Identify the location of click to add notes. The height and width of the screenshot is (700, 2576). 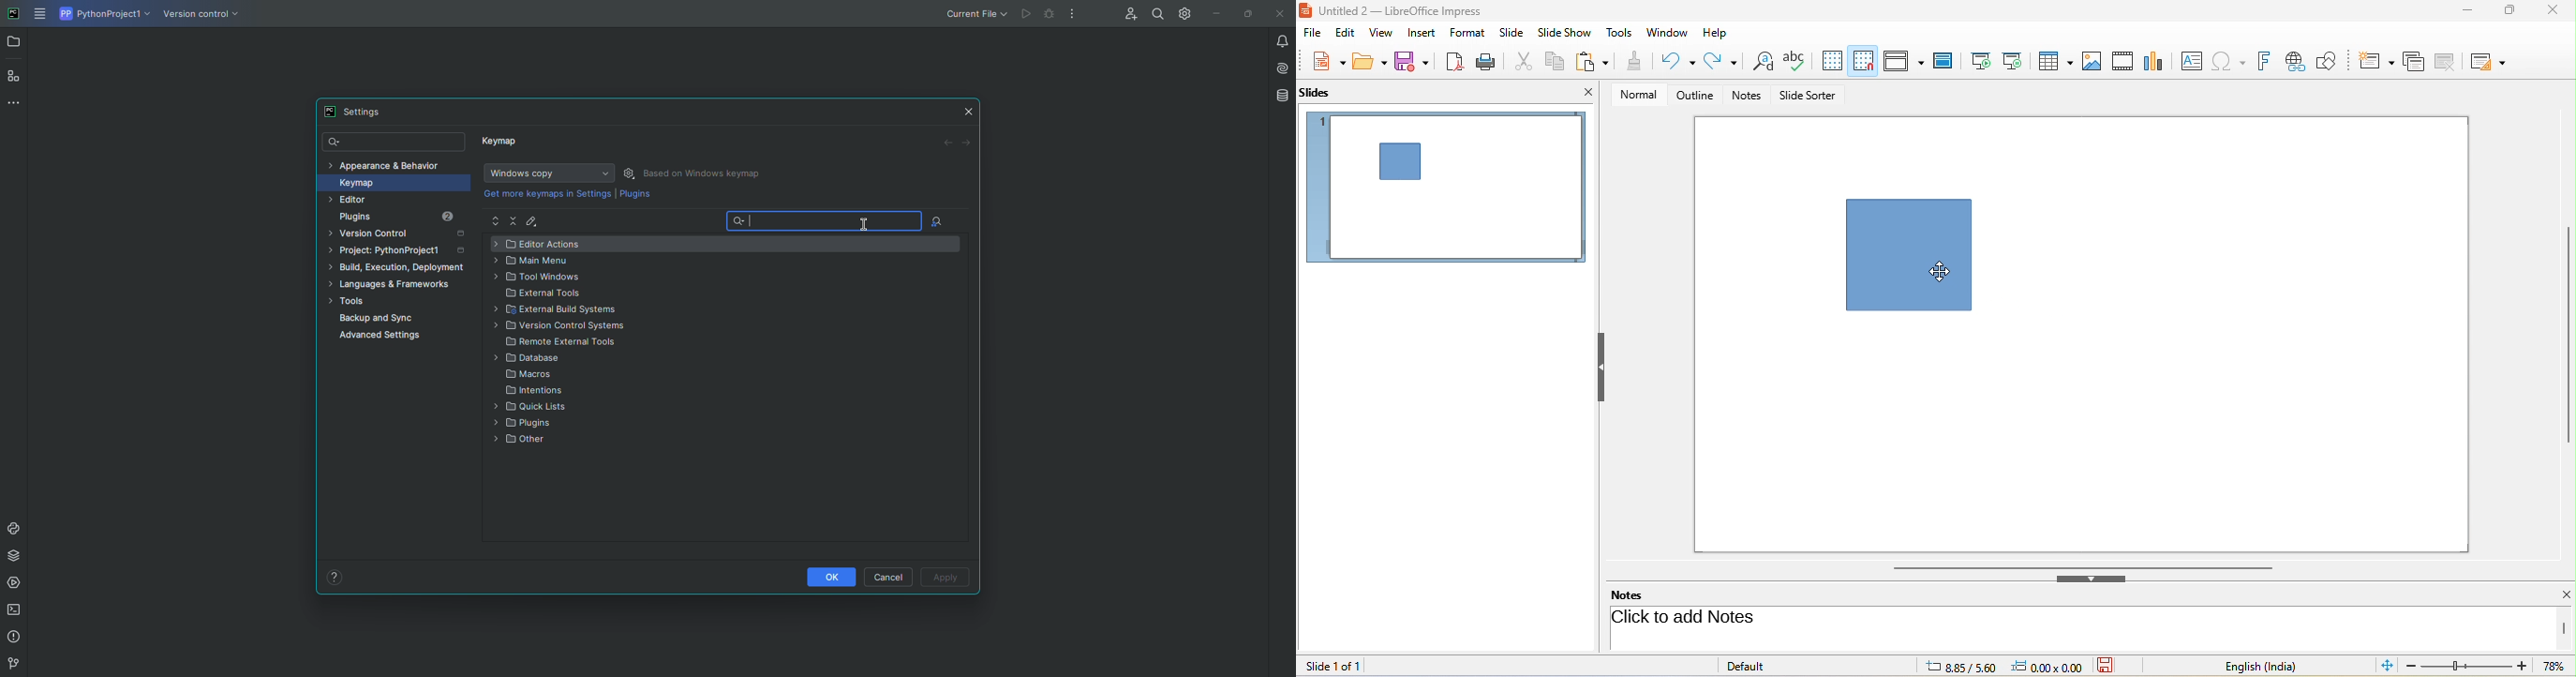
(1757, 619).